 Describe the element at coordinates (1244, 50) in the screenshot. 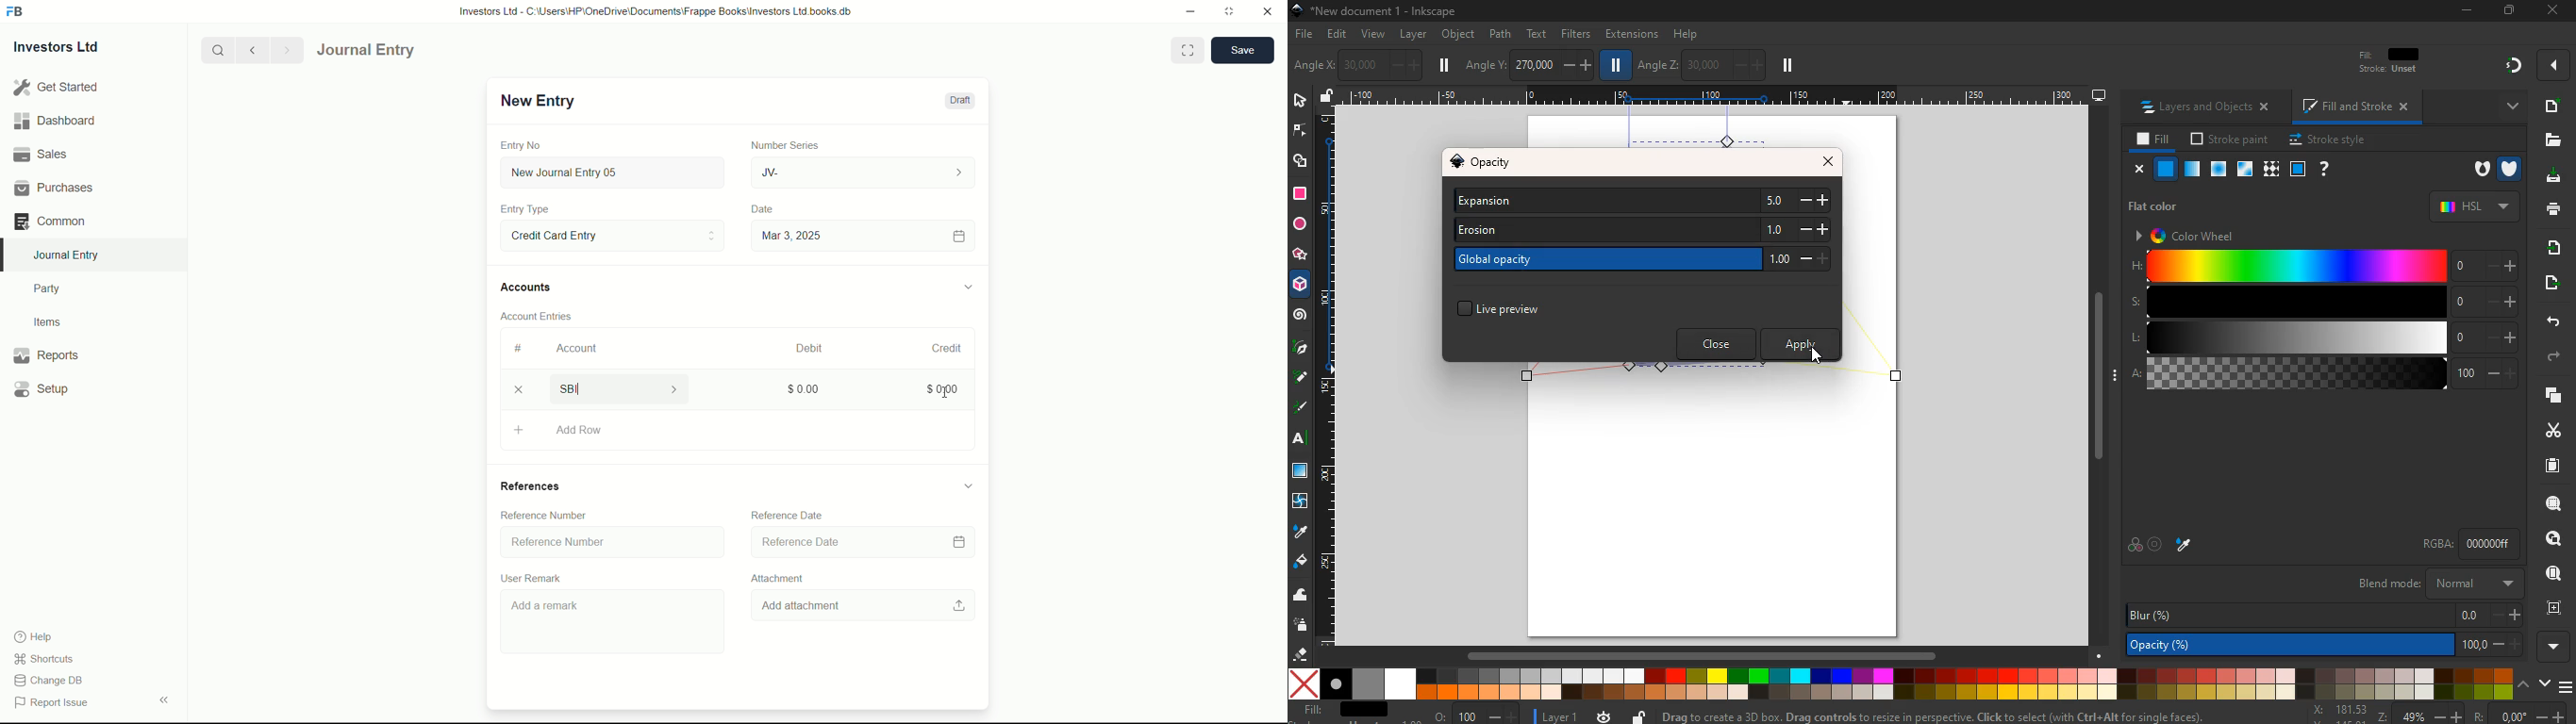

I see `save` at that location.